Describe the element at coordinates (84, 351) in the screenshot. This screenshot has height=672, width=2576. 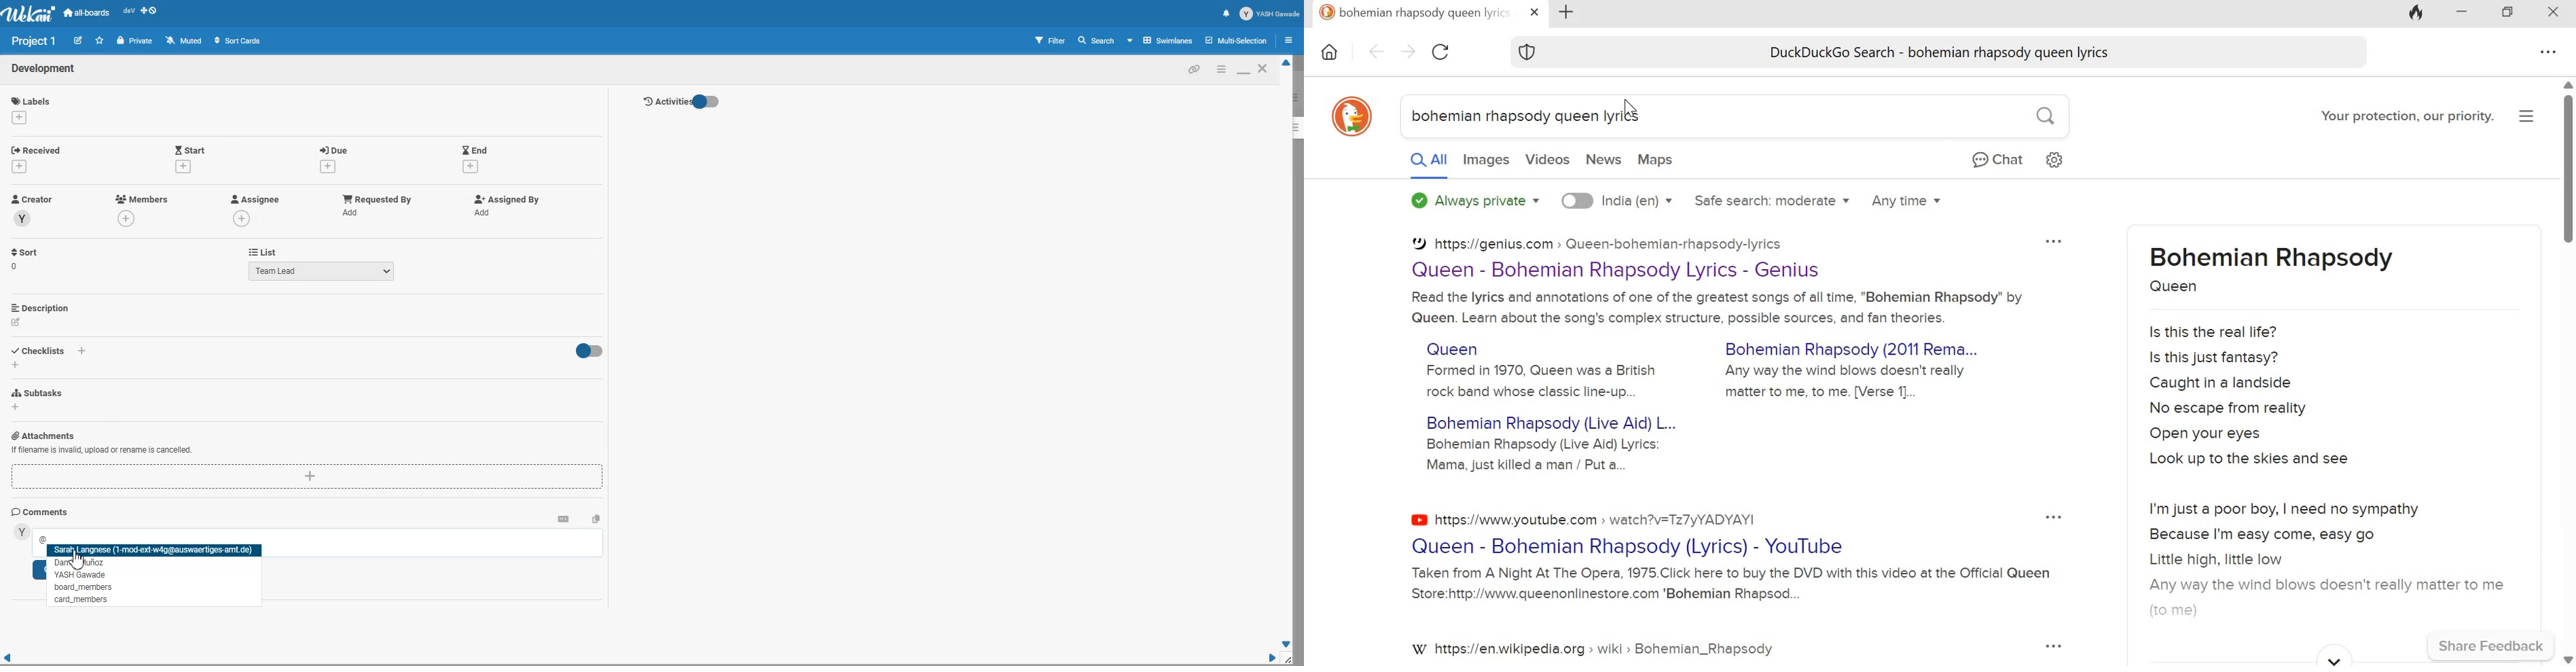
I see `add` at that location.